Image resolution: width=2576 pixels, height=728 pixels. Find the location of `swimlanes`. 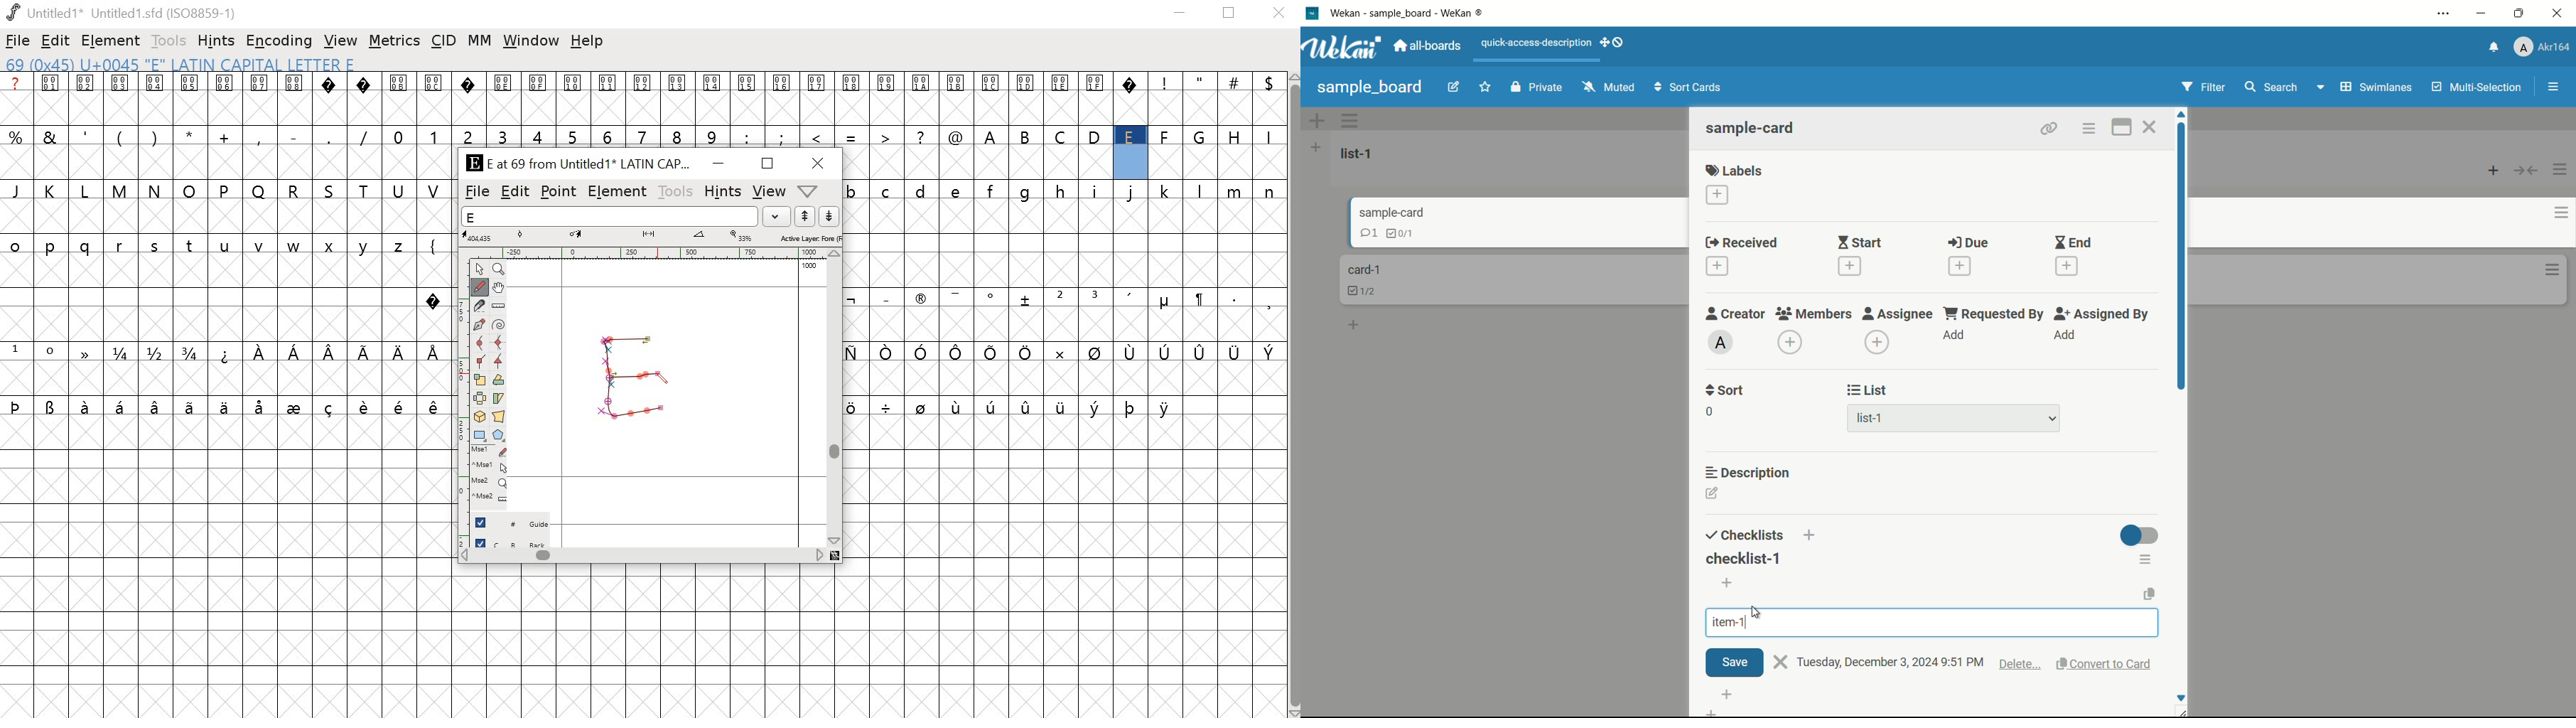

swimlanes is located at coordinates (2375, 88).